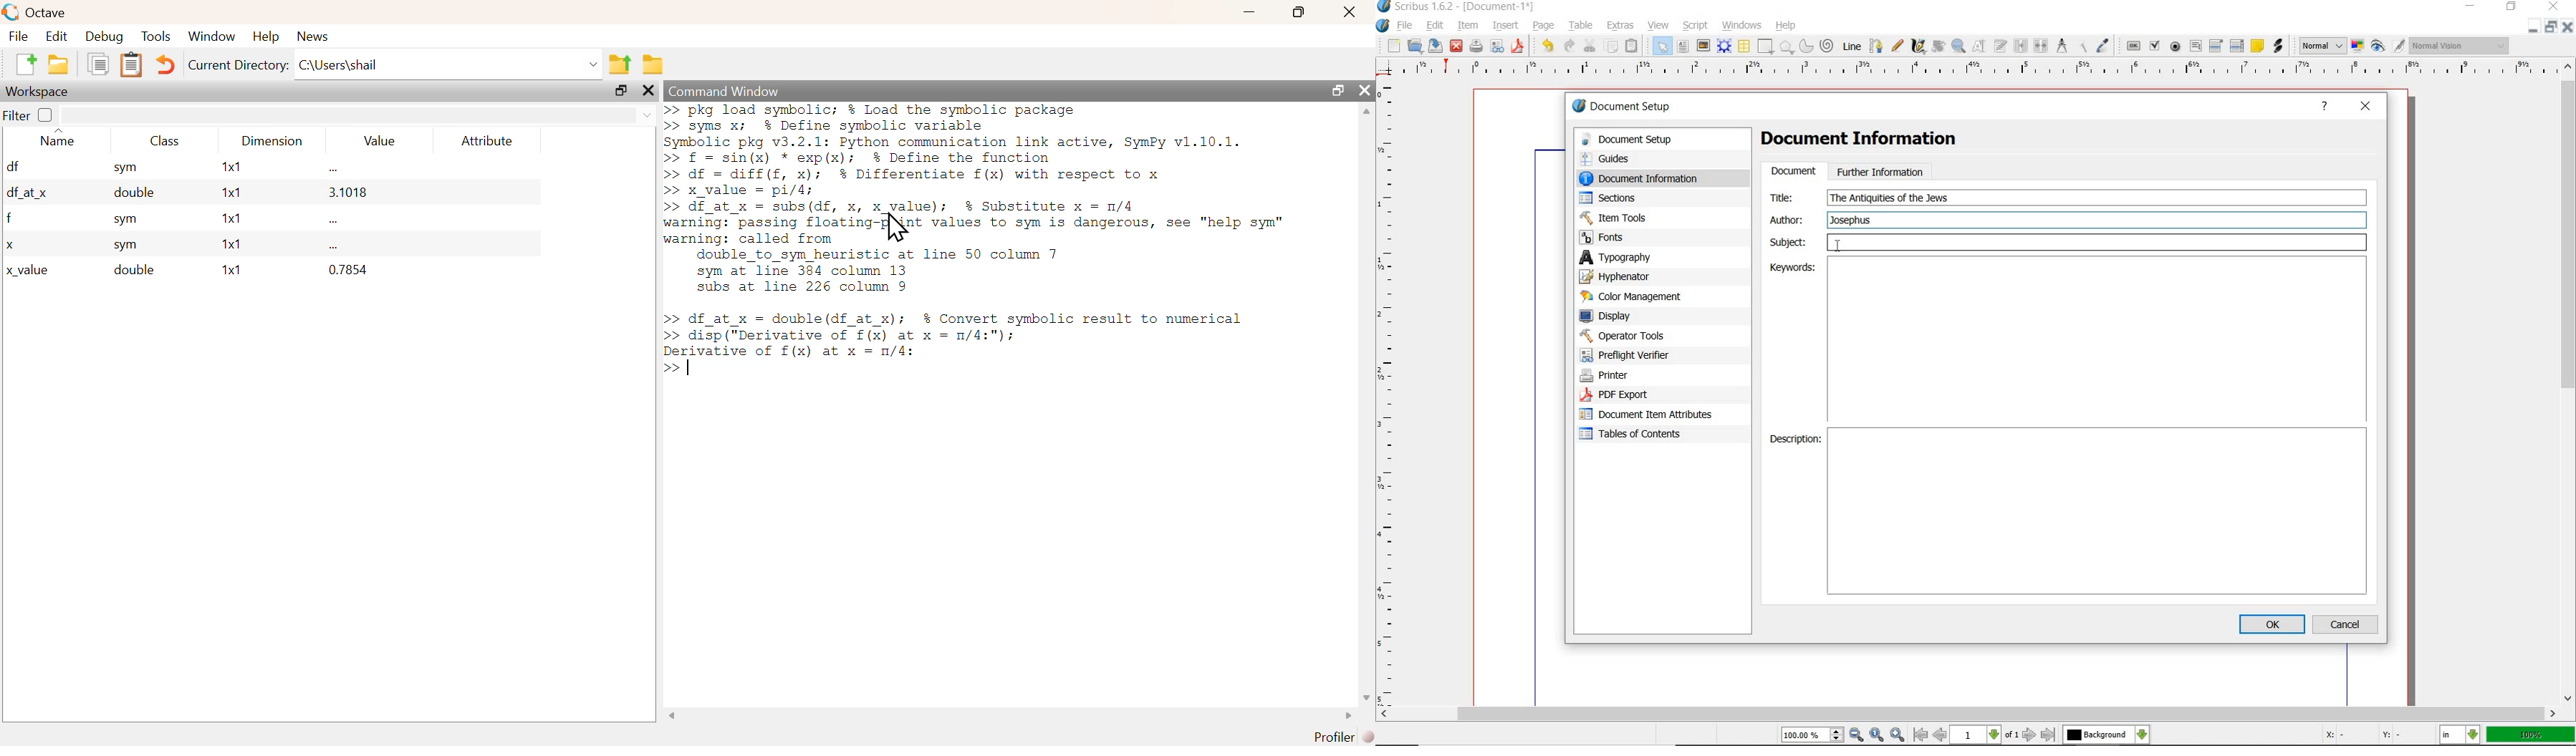 The image size is (2576, 756). What do you see at coordinates (1897, 45) in the screenshot?
I see `freehand line` at bounding box center [1897, 45].